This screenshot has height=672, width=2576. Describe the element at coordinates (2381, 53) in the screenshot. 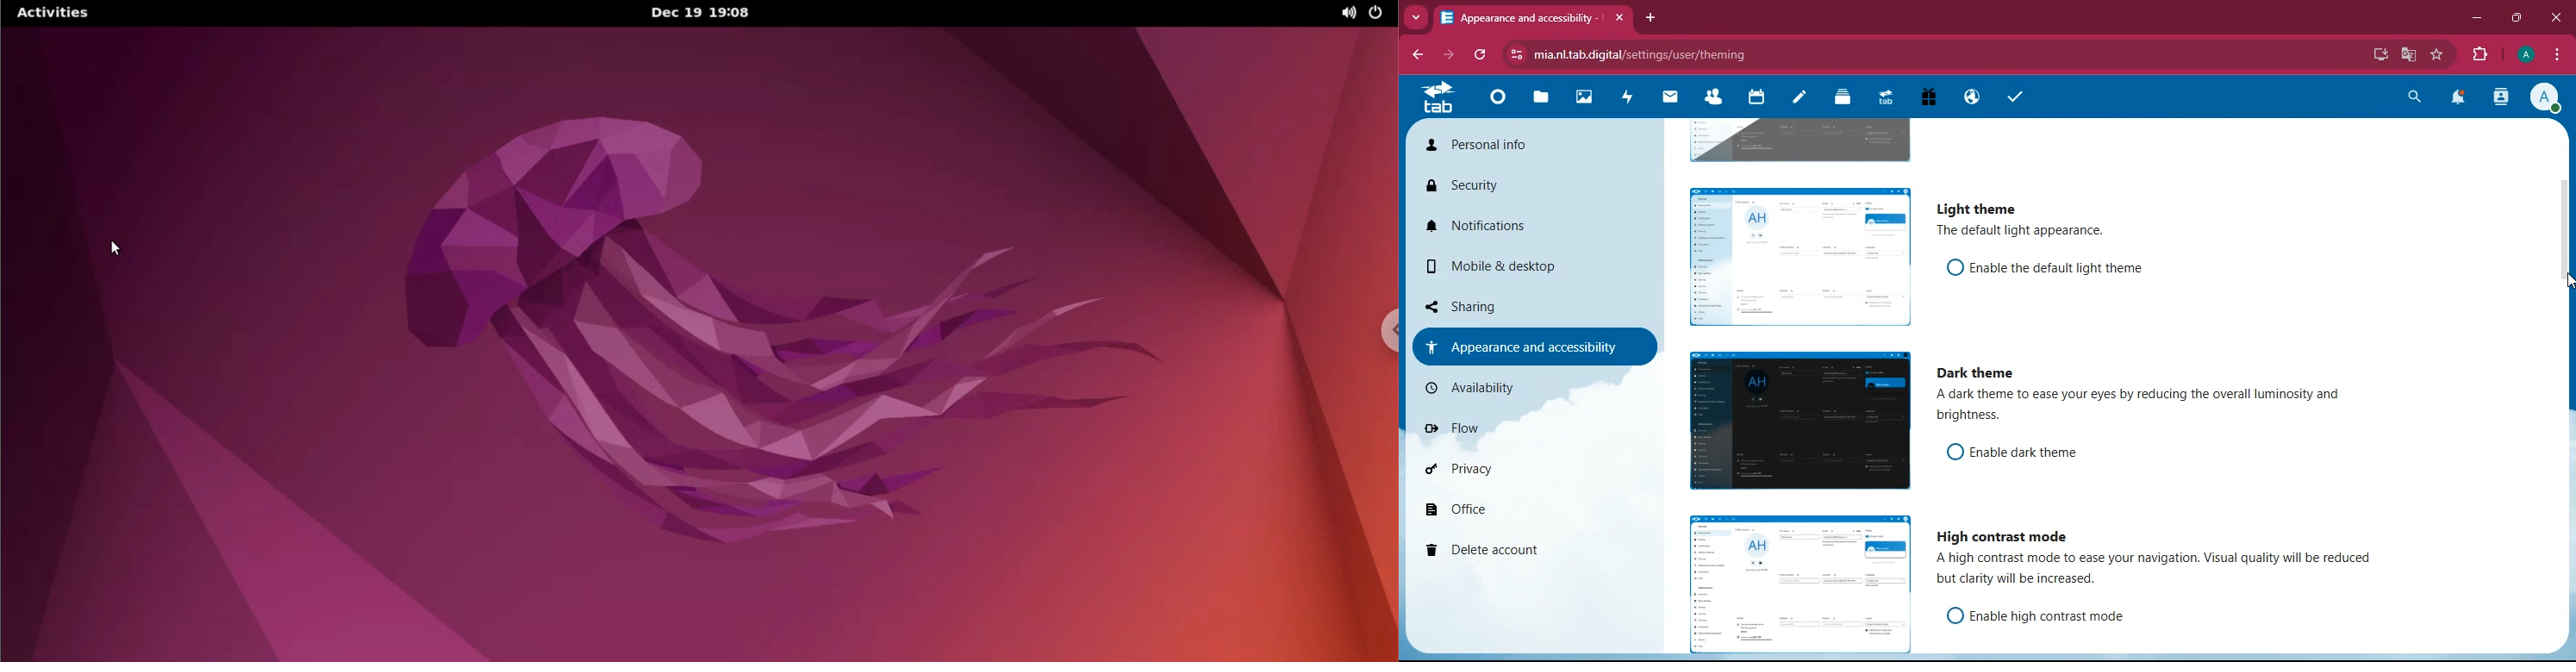

I see `desktop` at that location.